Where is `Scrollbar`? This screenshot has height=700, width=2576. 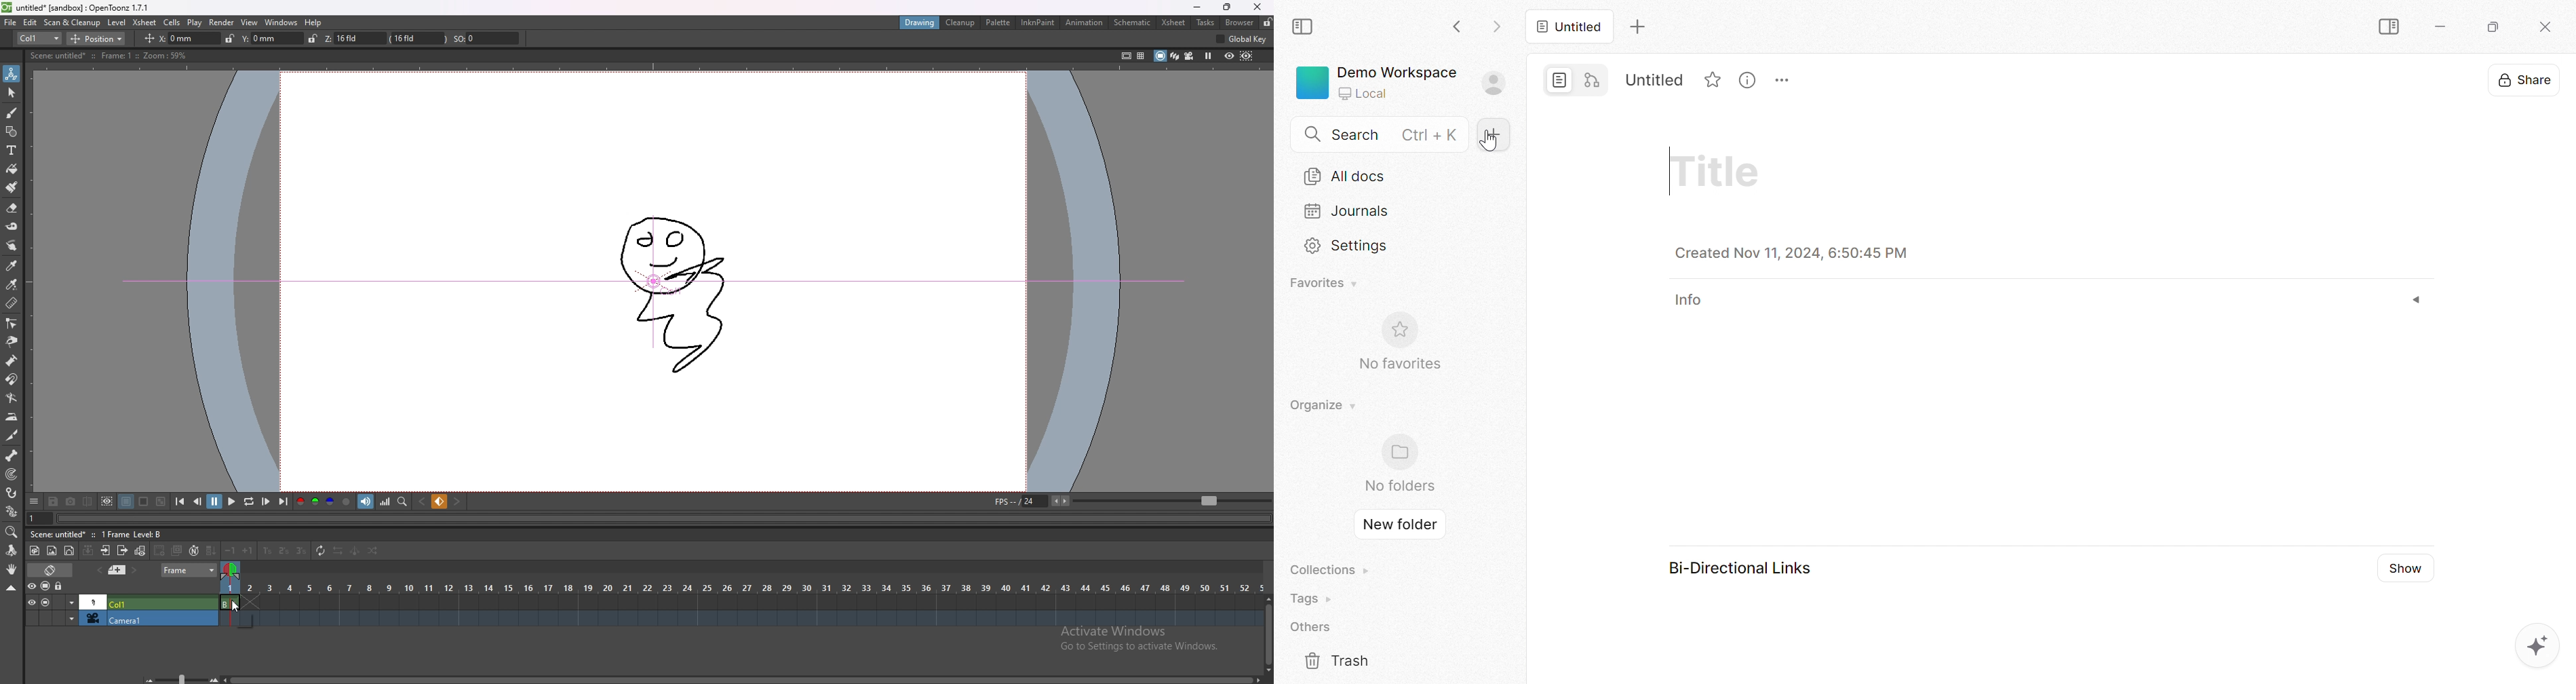 Scrollbar is located at coordinates (744, 677).